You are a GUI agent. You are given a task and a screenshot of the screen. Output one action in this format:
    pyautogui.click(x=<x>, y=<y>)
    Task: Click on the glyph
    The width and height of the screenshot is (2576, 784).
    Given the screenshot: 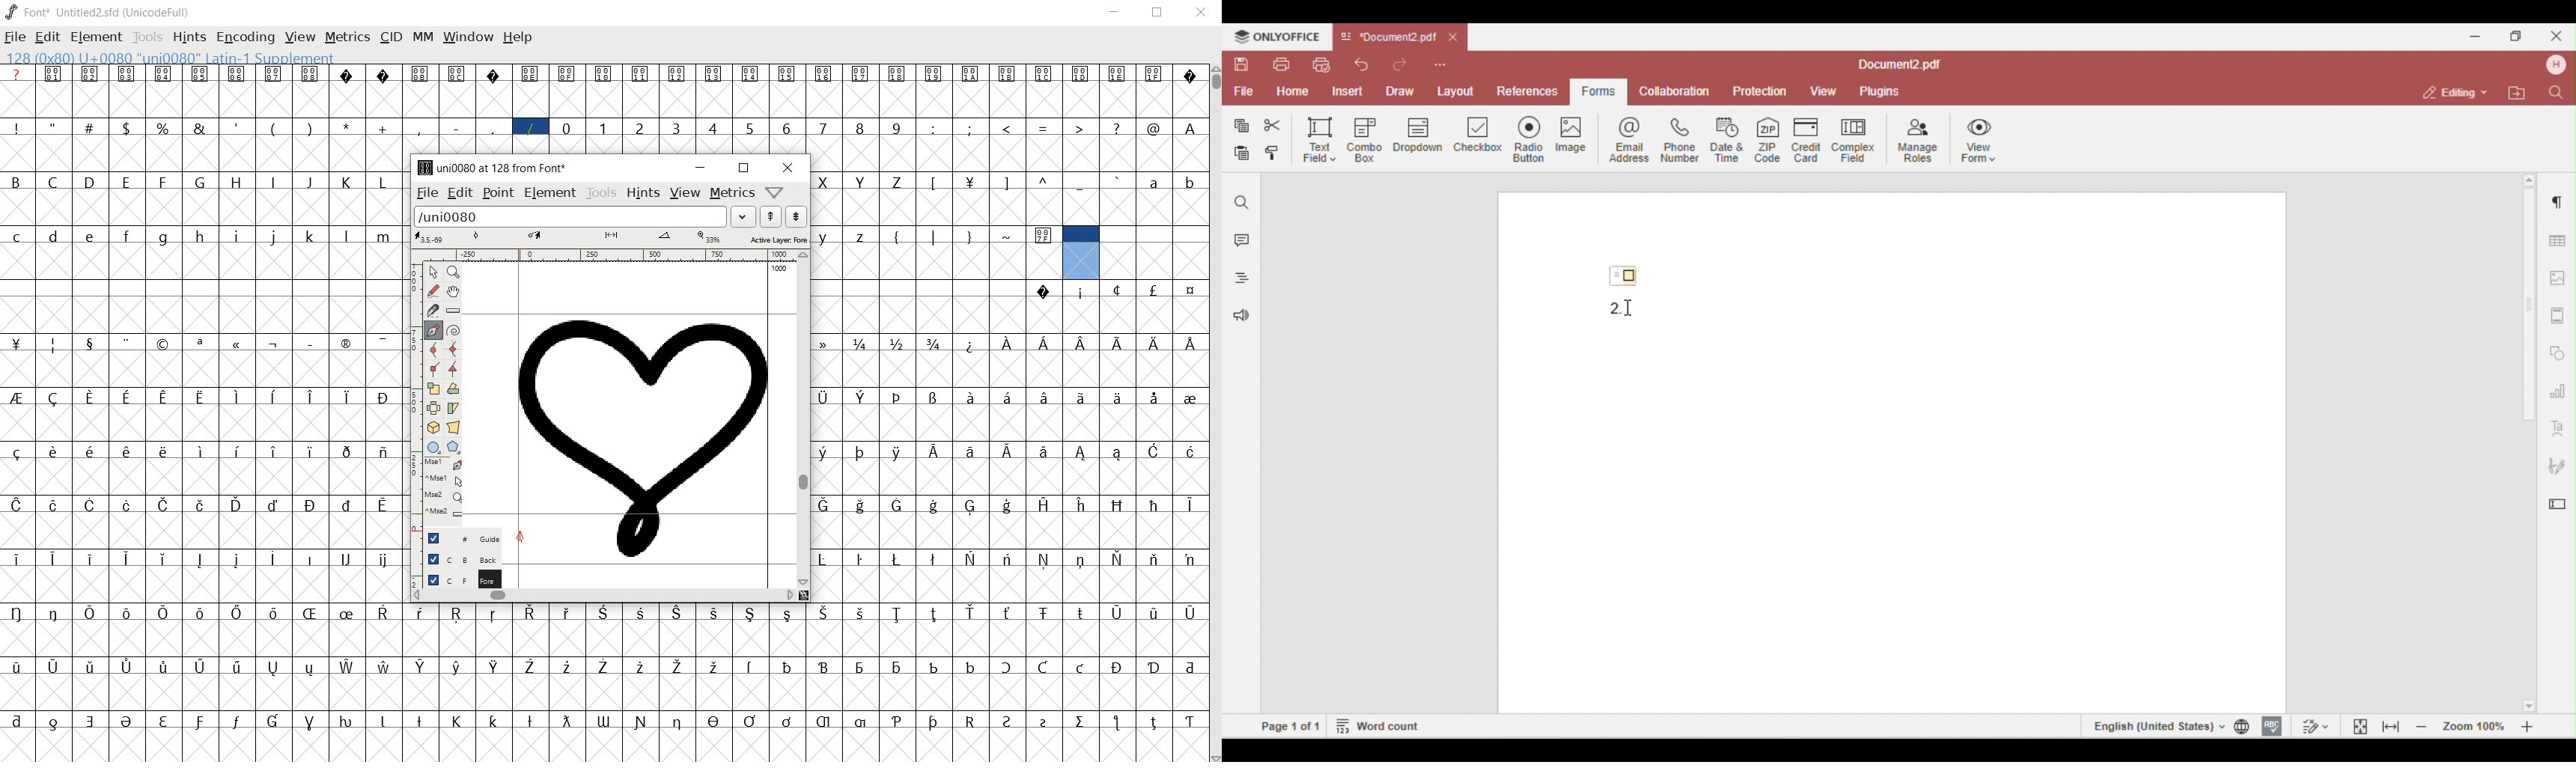 What is the action you would take?
    pyautogui.click(x=272, y=74)
    